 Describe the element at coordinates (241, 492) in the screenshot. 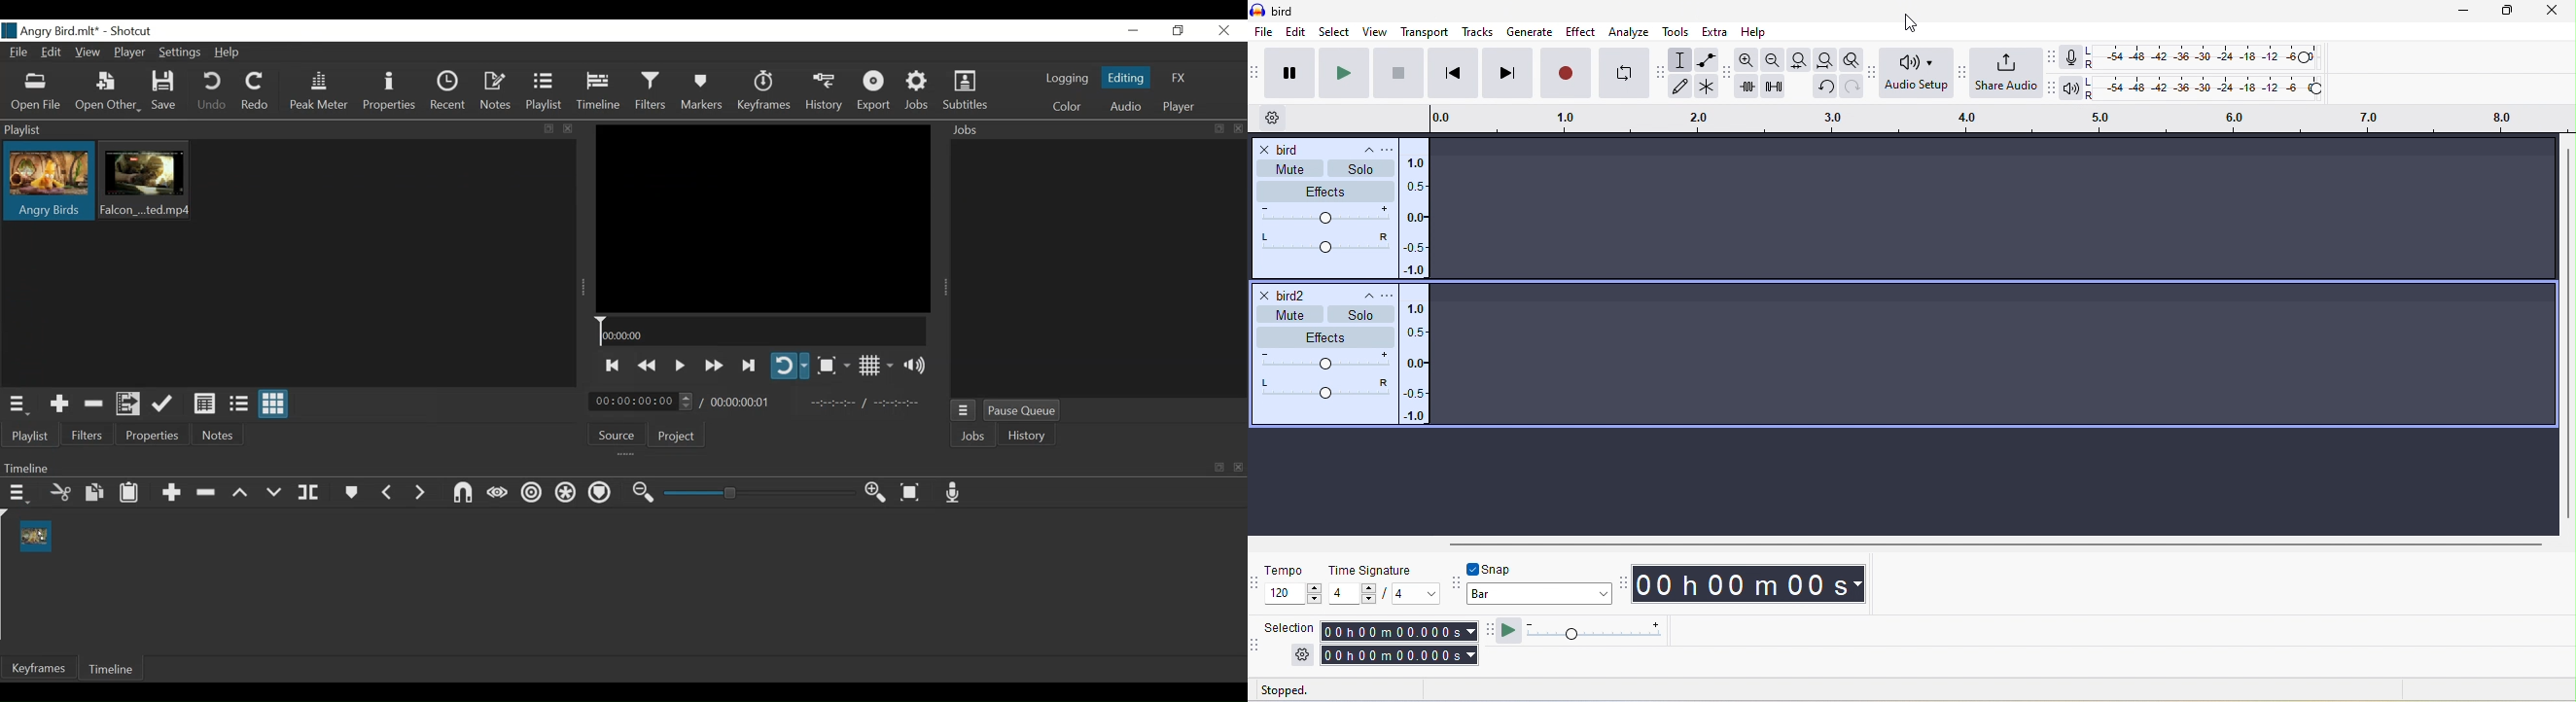

I see `Lift` at that location.